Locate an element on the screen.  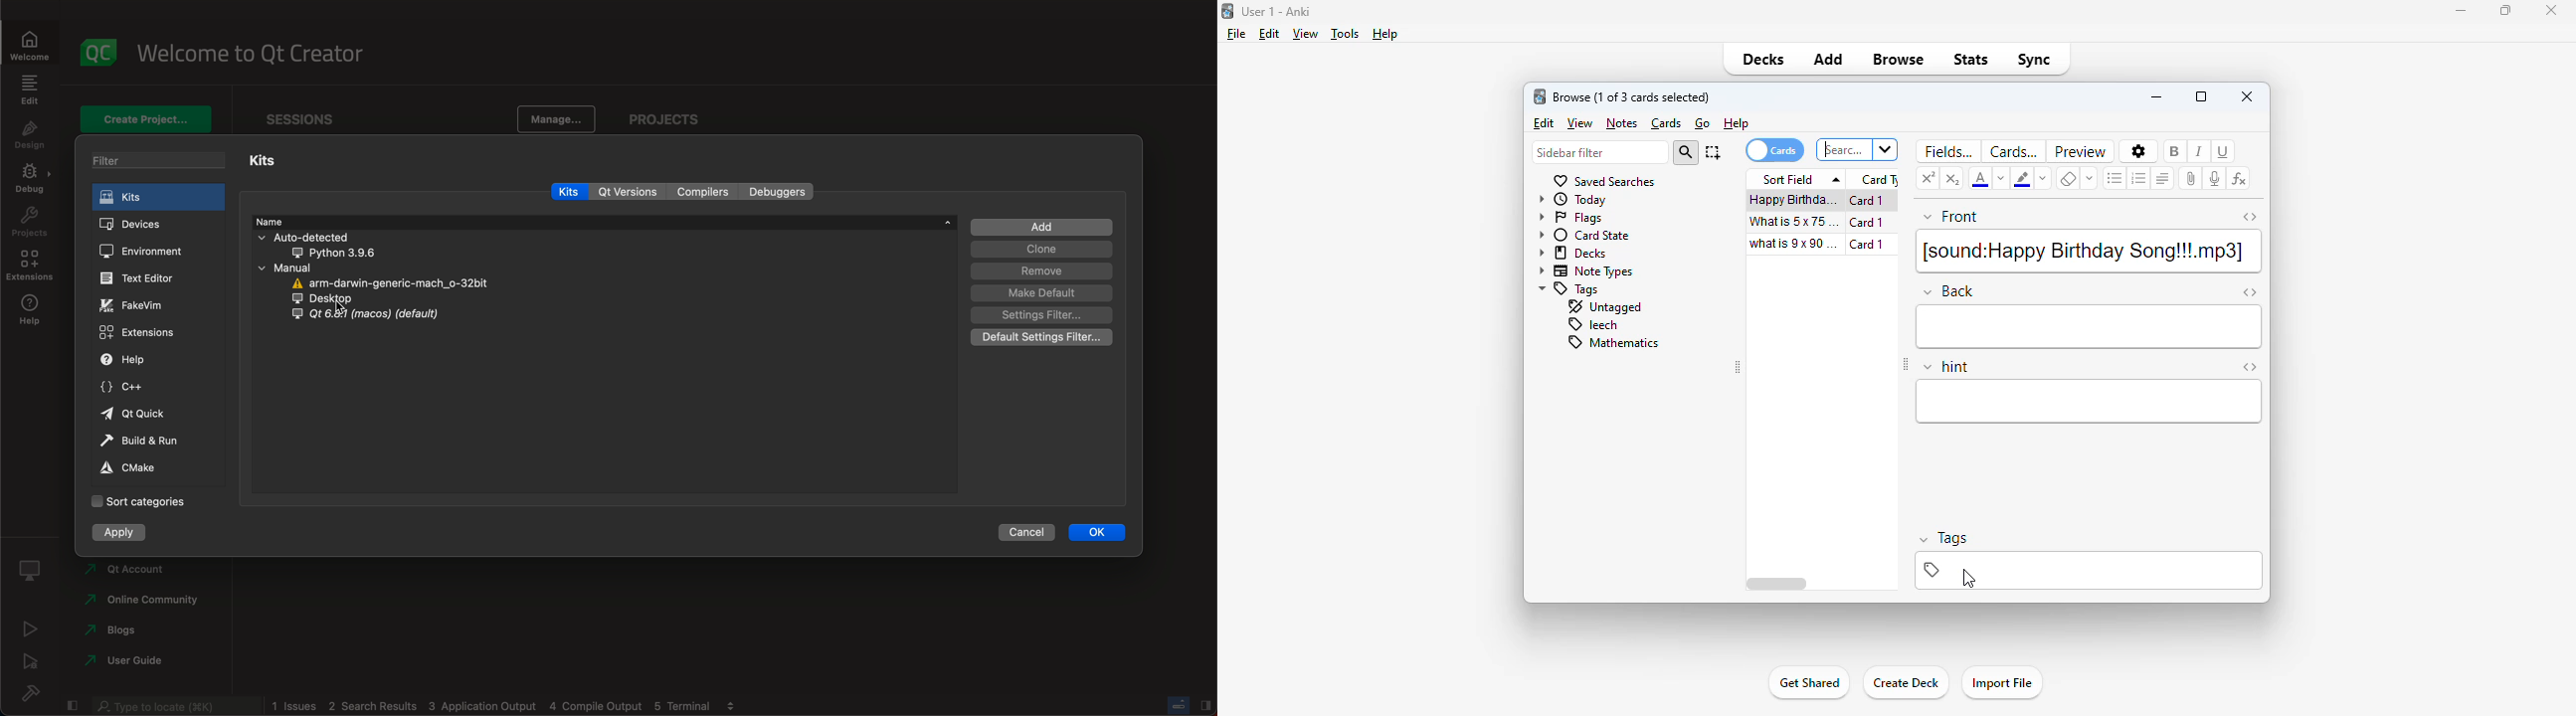
sort field is located at coordinates (1797, 179).